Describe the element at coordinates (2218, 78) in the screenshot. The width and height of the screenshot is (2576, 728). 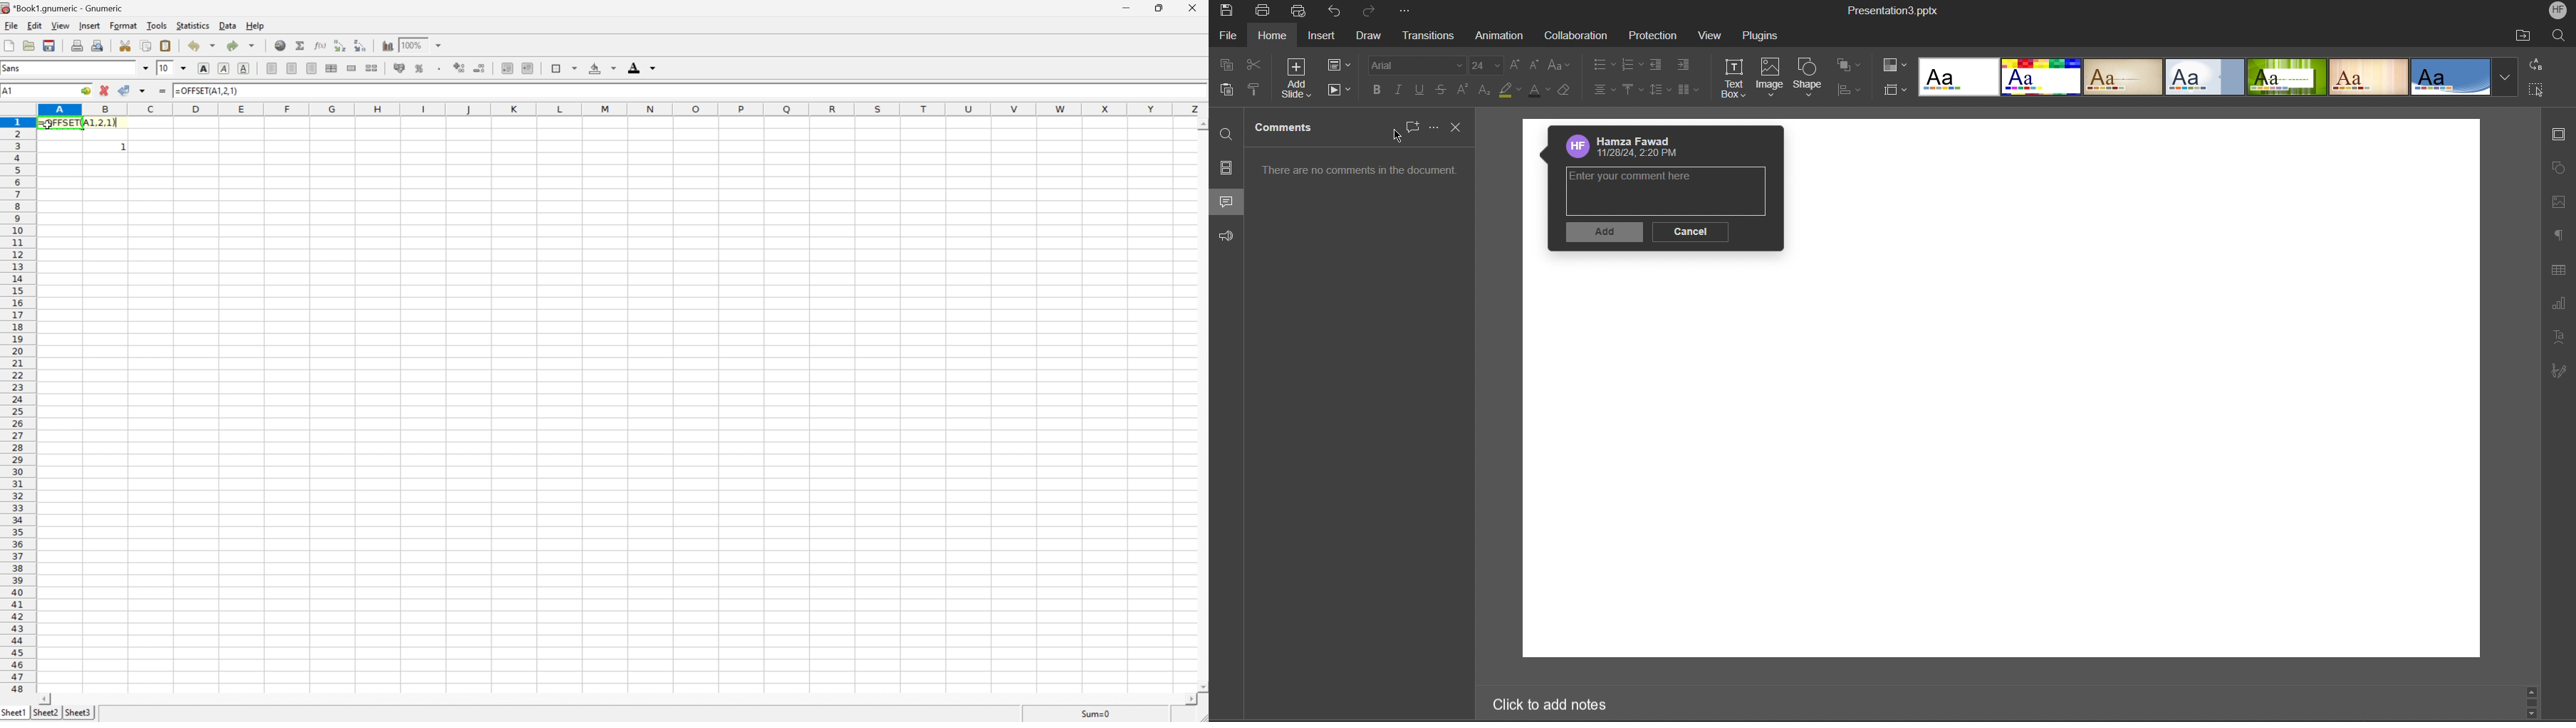
I see `Slide Templates` at that location.